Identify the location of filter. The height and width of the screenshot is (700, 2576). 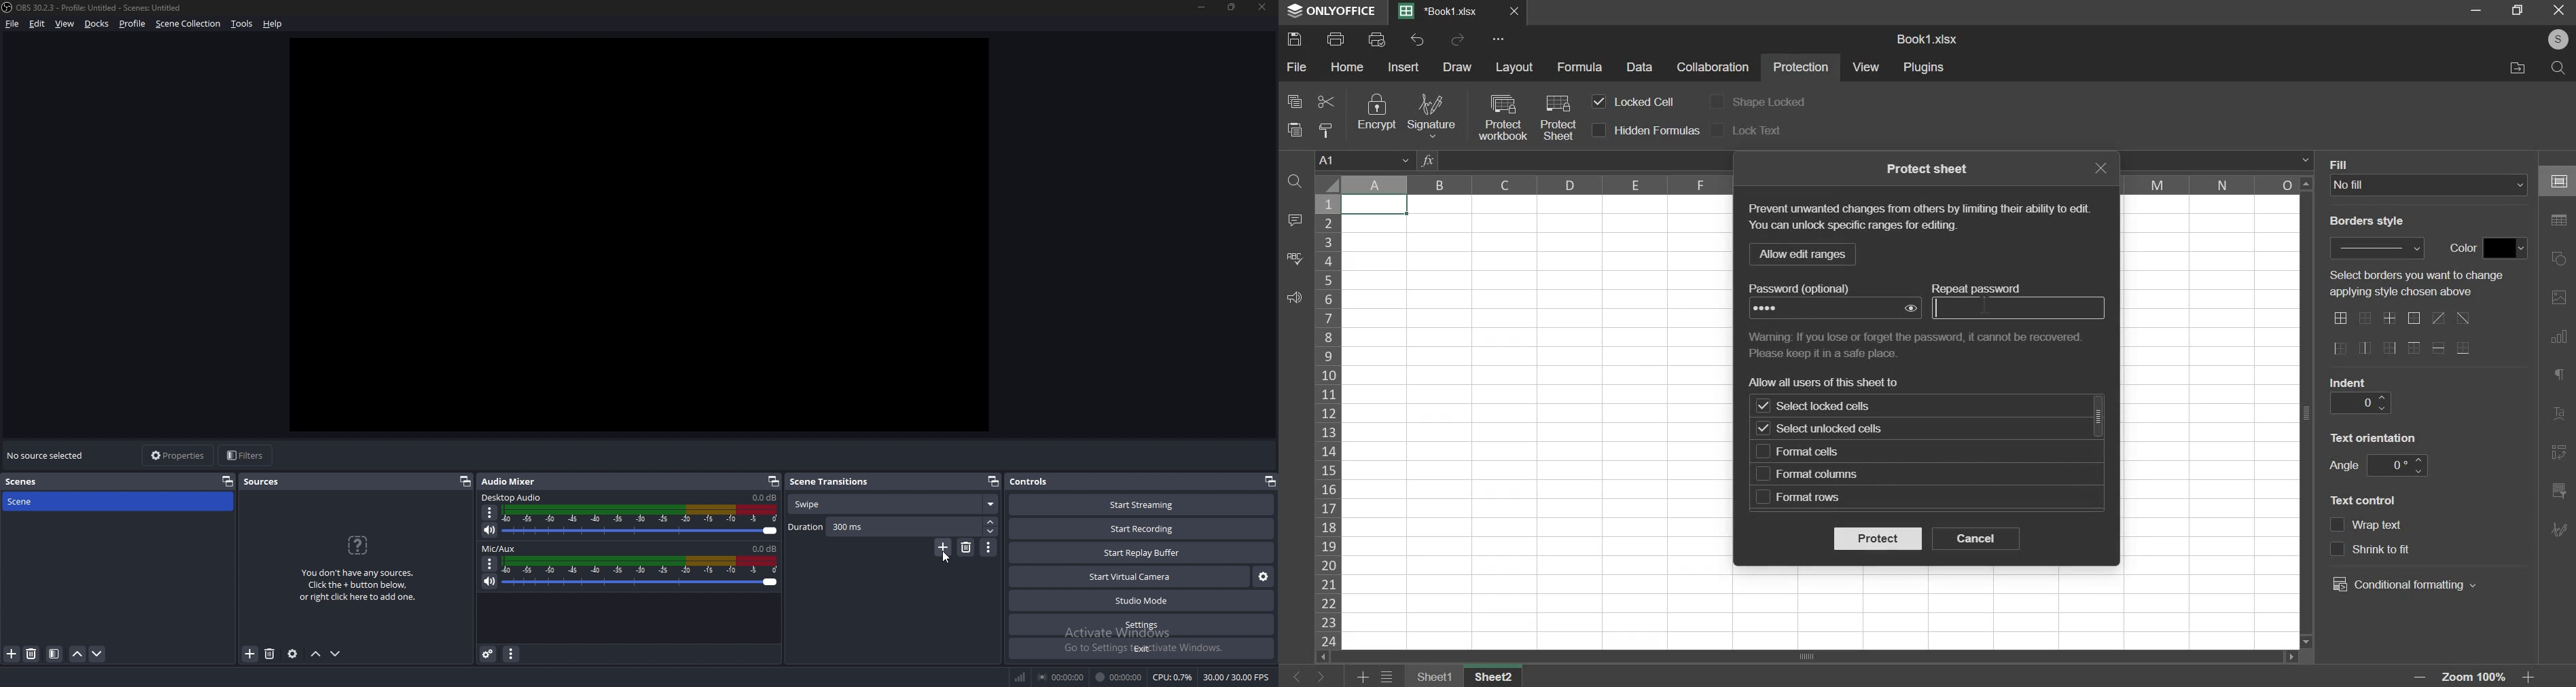
(54, 654).